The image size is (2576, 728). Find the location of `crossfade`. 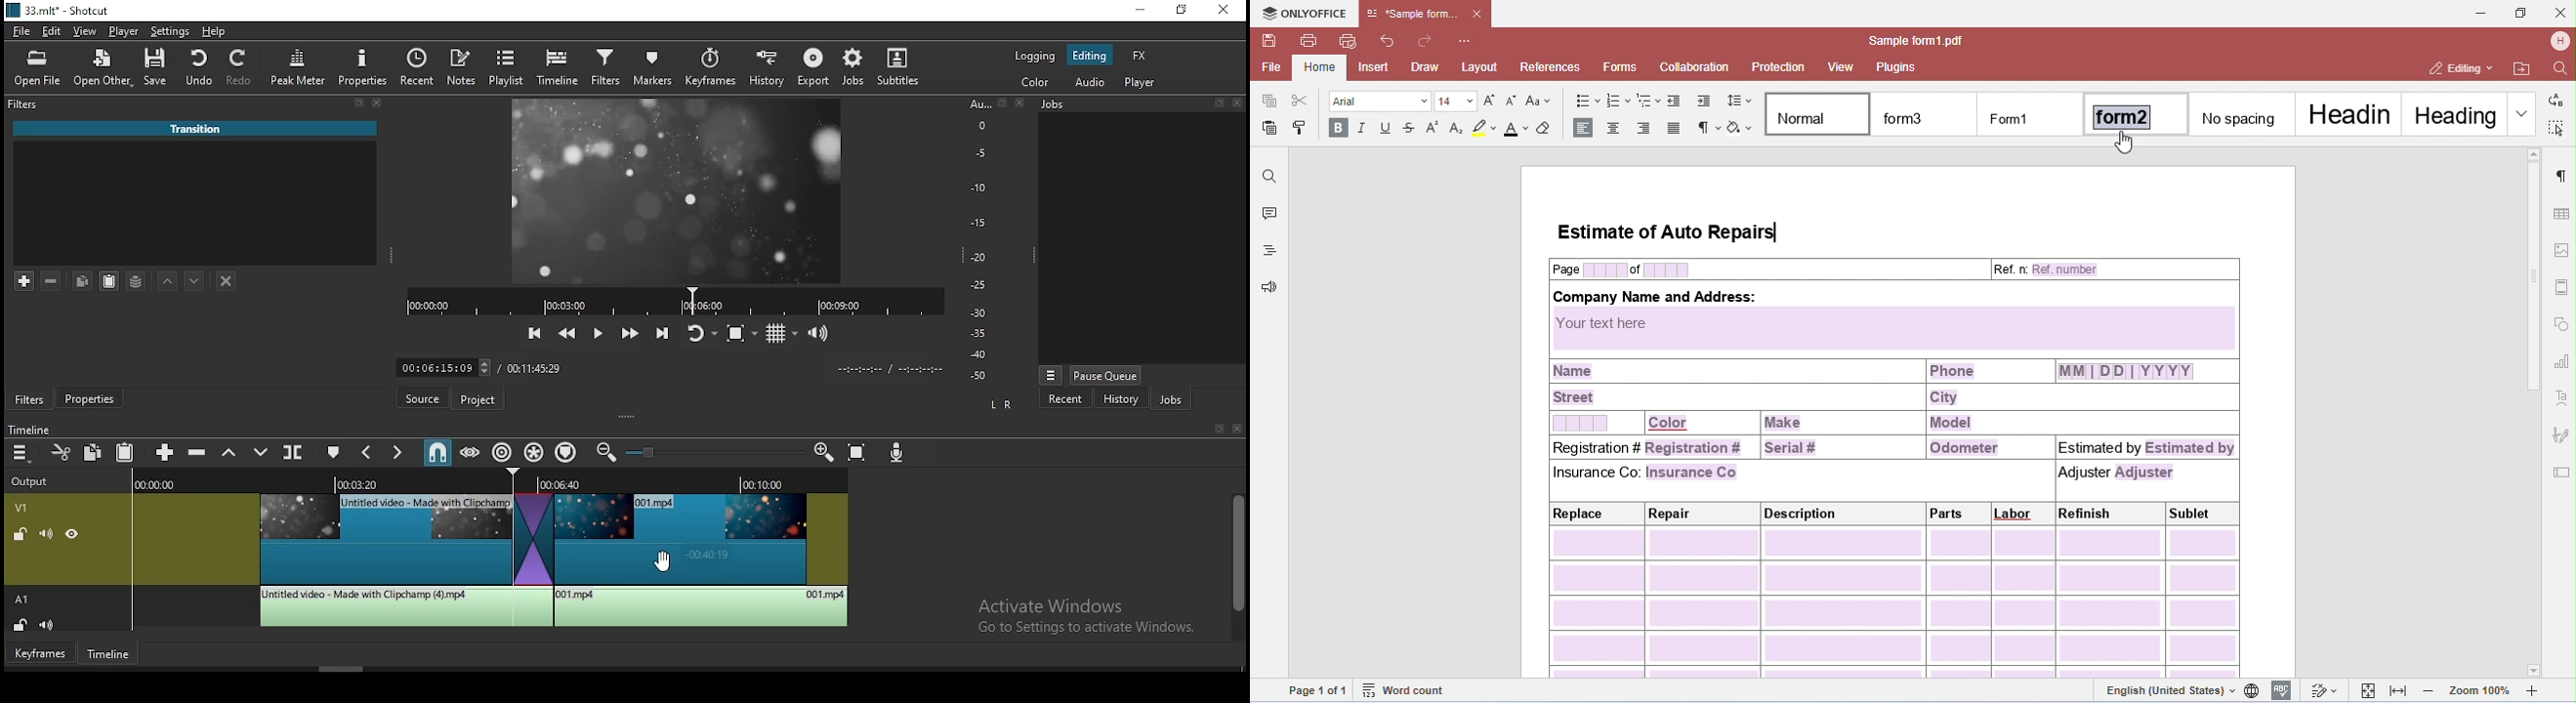

crossfade is located at coordinates (531, 539).